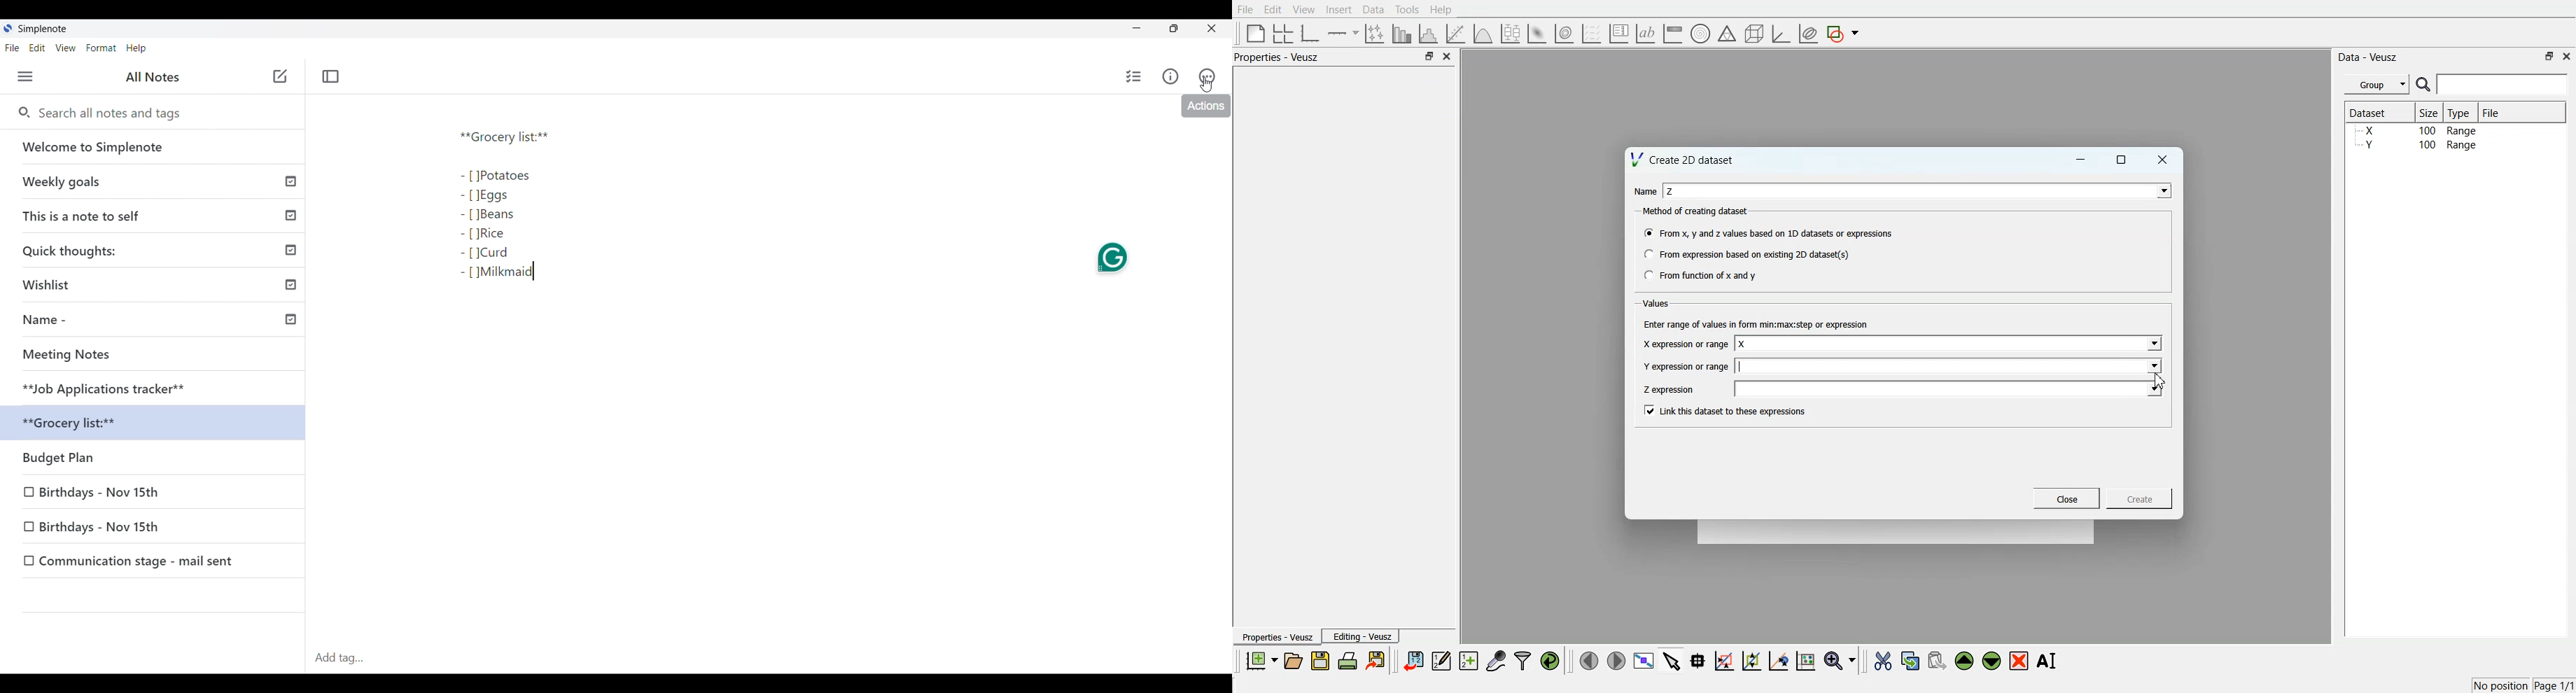  Describe the element at coordinates (2377, 85) in the screenshot. I see `Group` at that location.